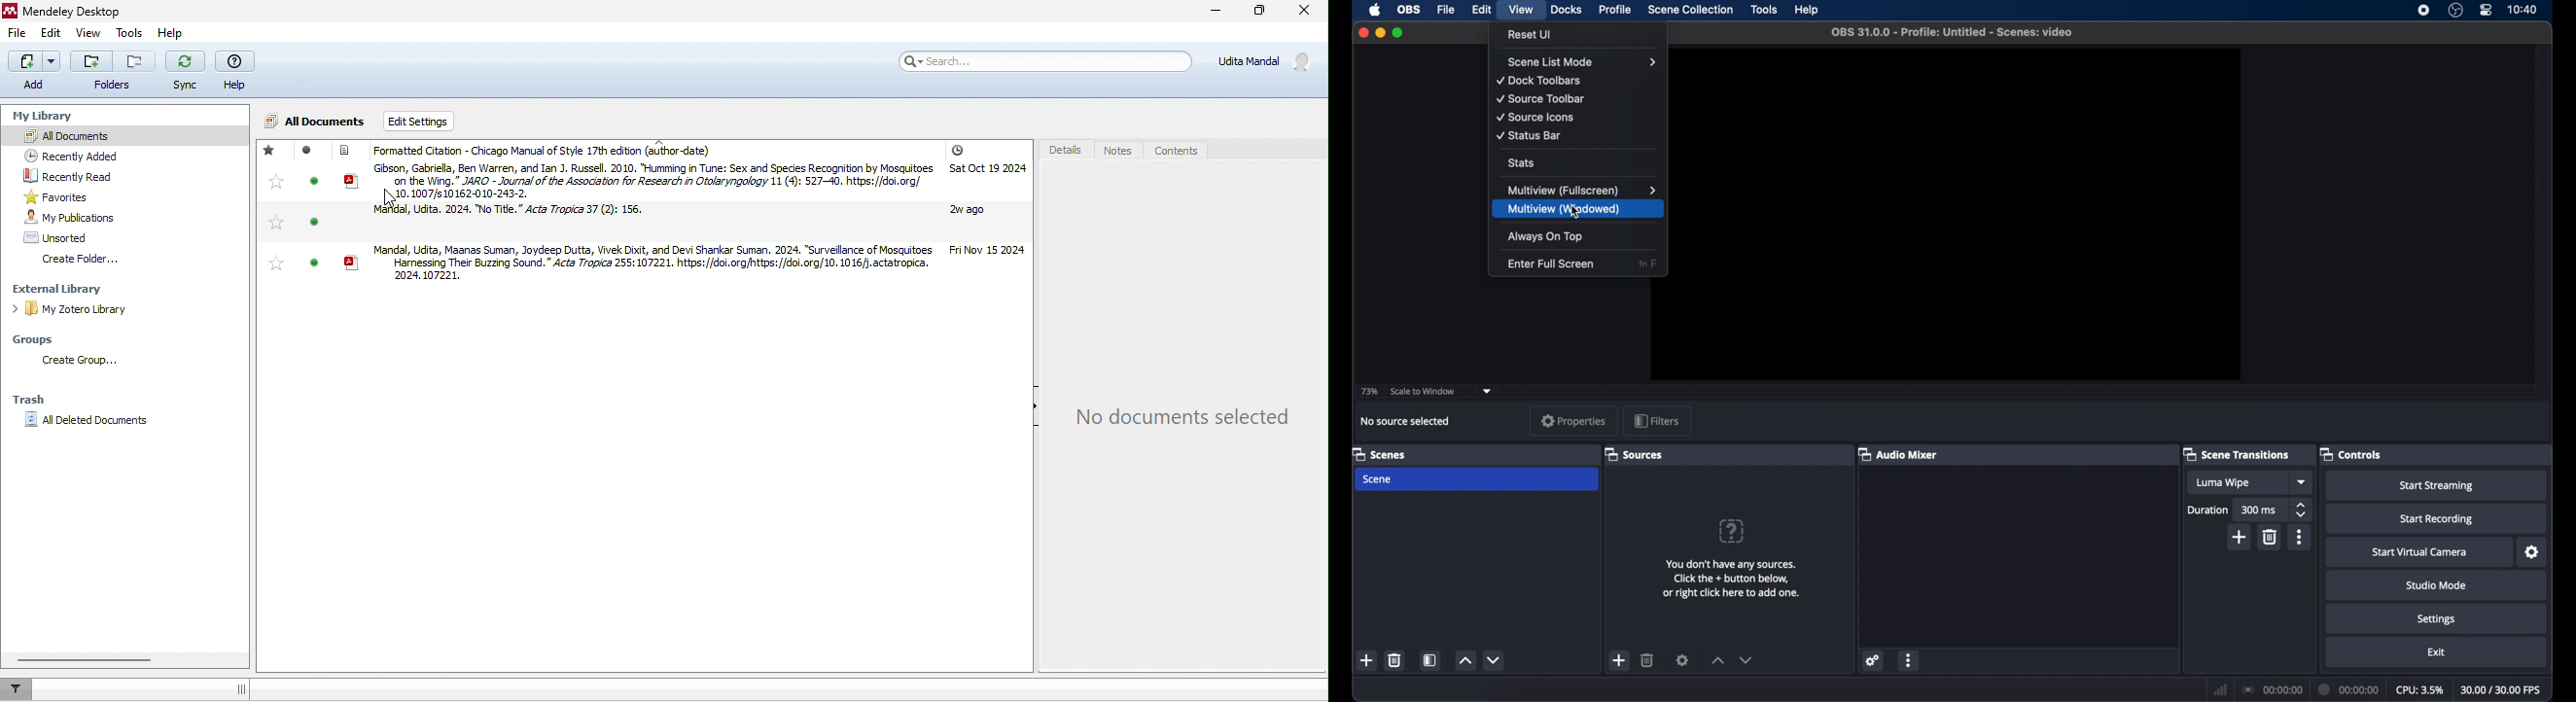  I want to click on more options, so click(2300, 537).